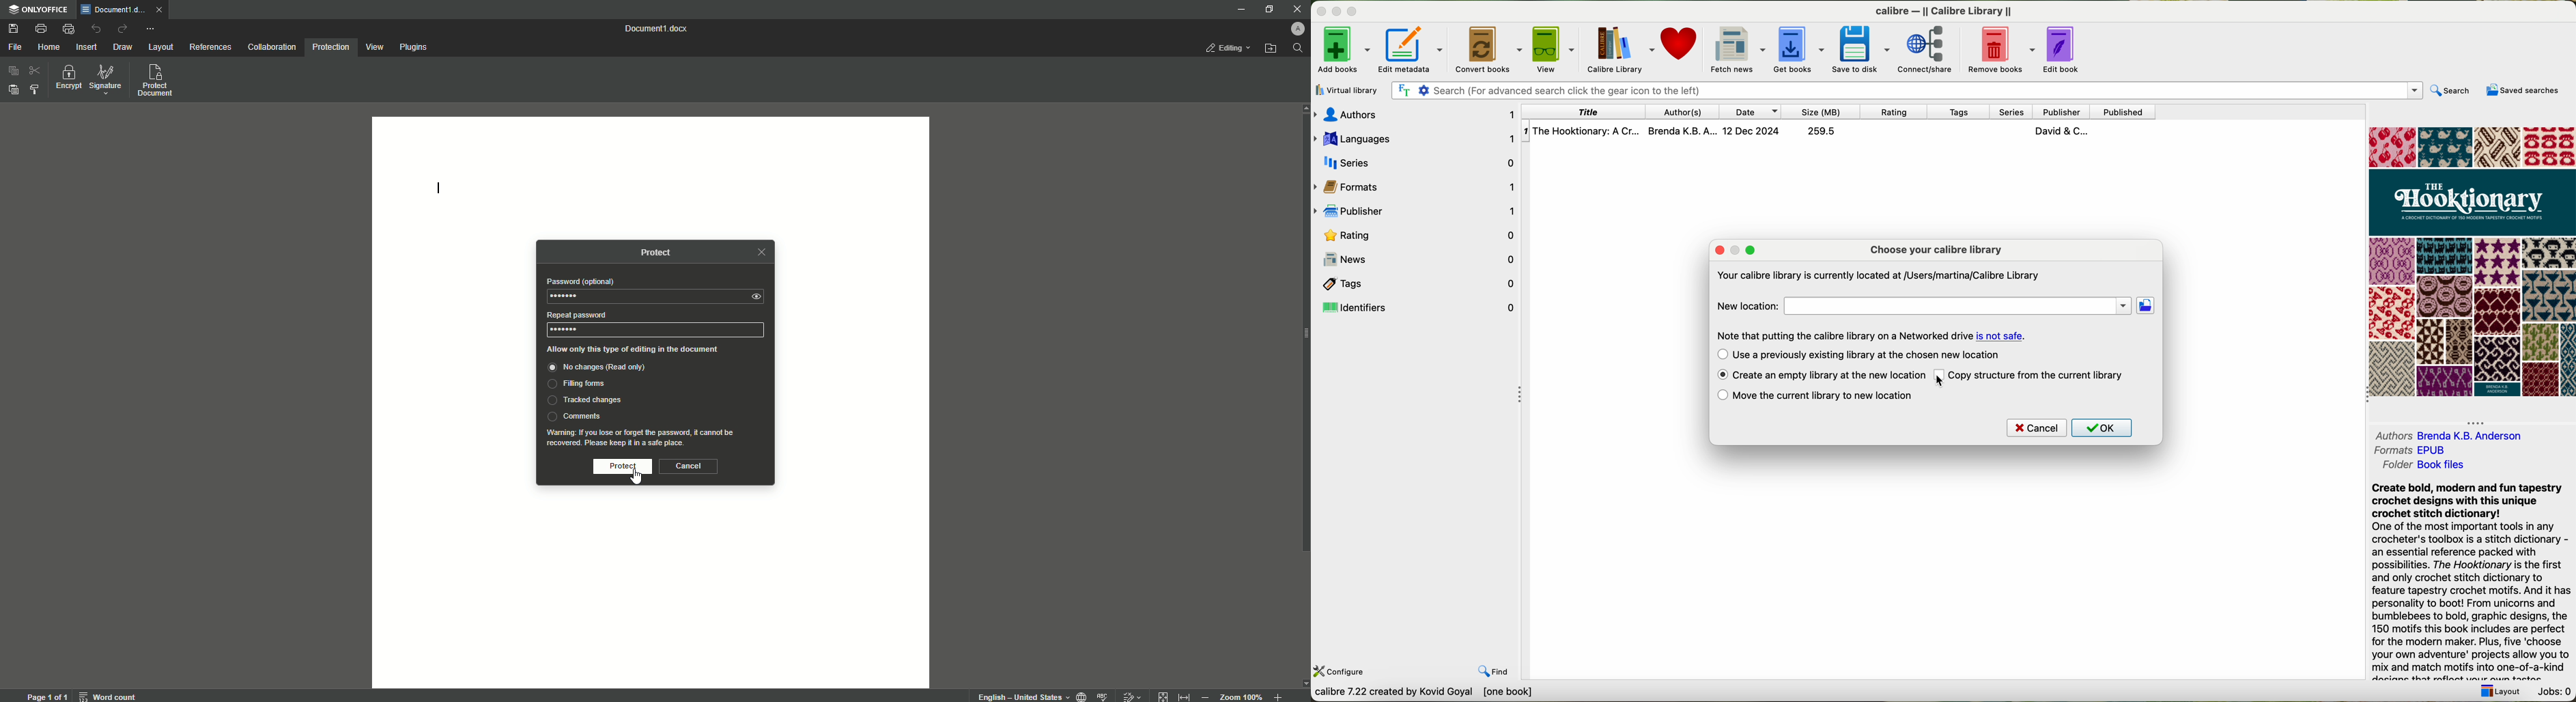 This screenshot has width=2576, height=728. What do you see at coordinates (2103, 428) in the screenshot?
I see `OK` at bounding box center [2103, 428].